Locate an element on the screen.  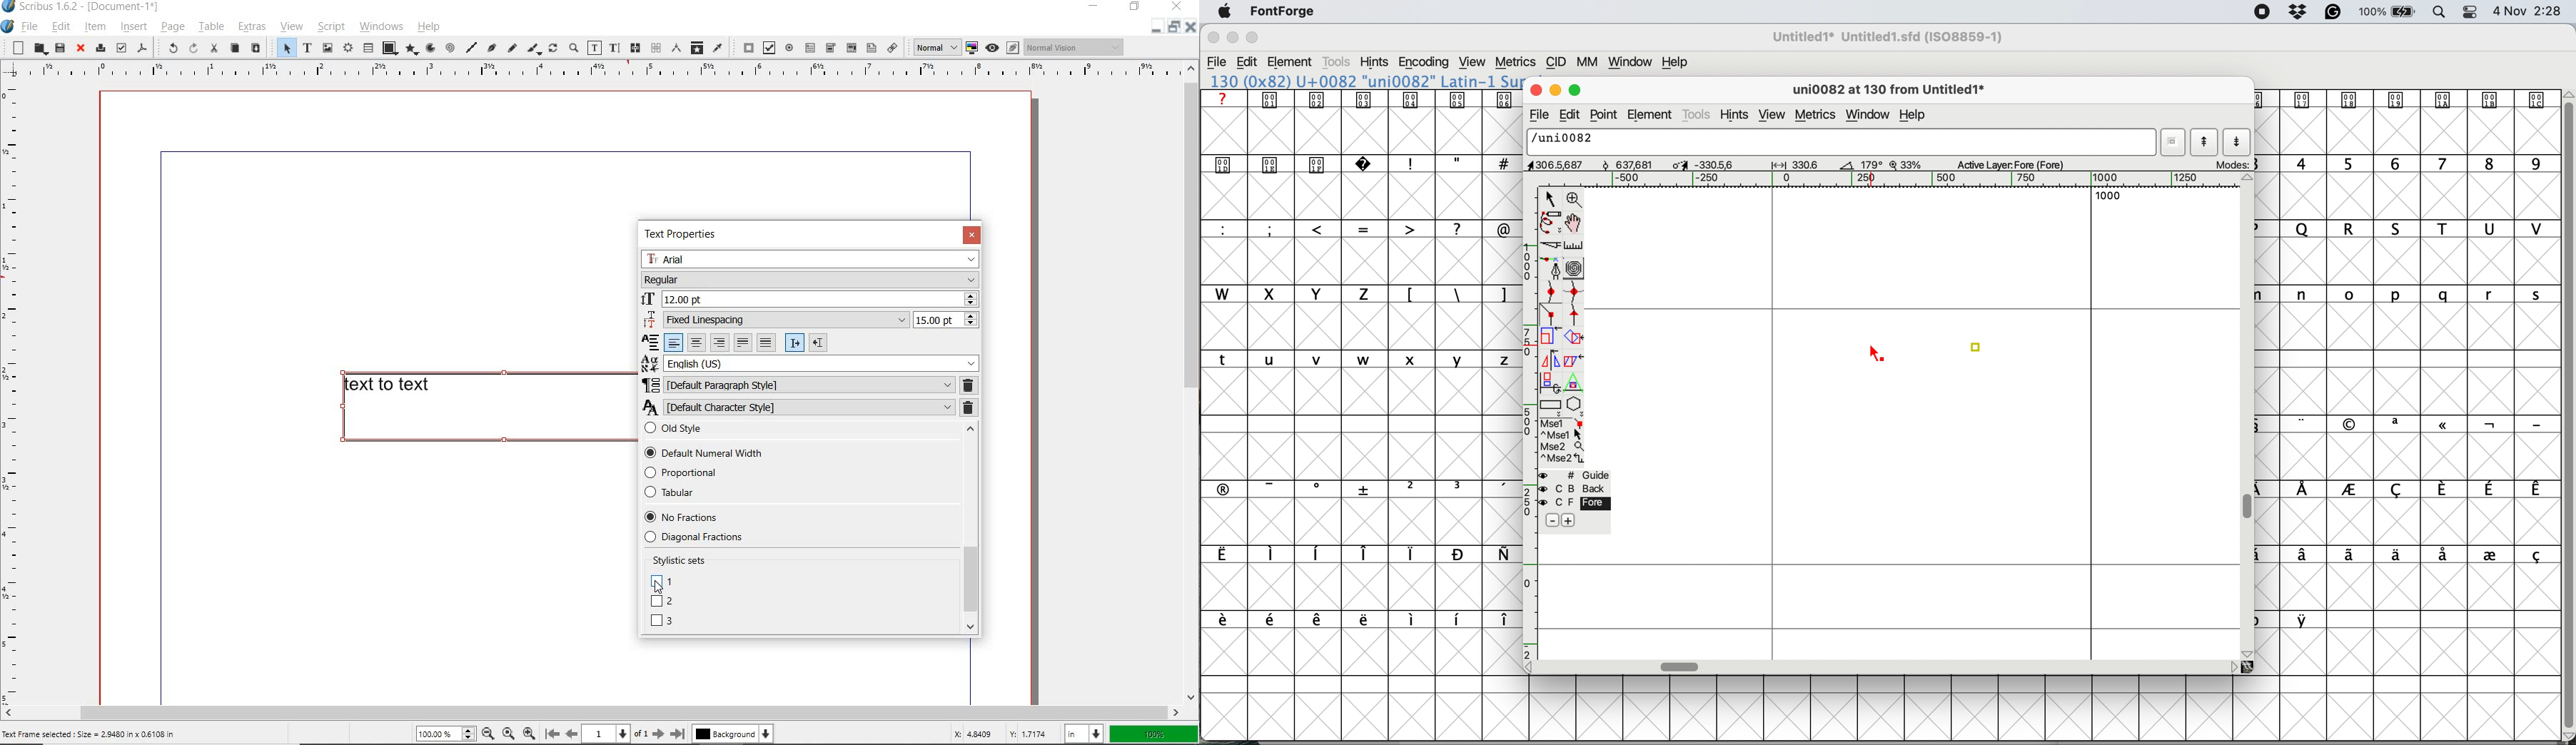
rectangles and ellipses is located at coordinates (1552, 406).